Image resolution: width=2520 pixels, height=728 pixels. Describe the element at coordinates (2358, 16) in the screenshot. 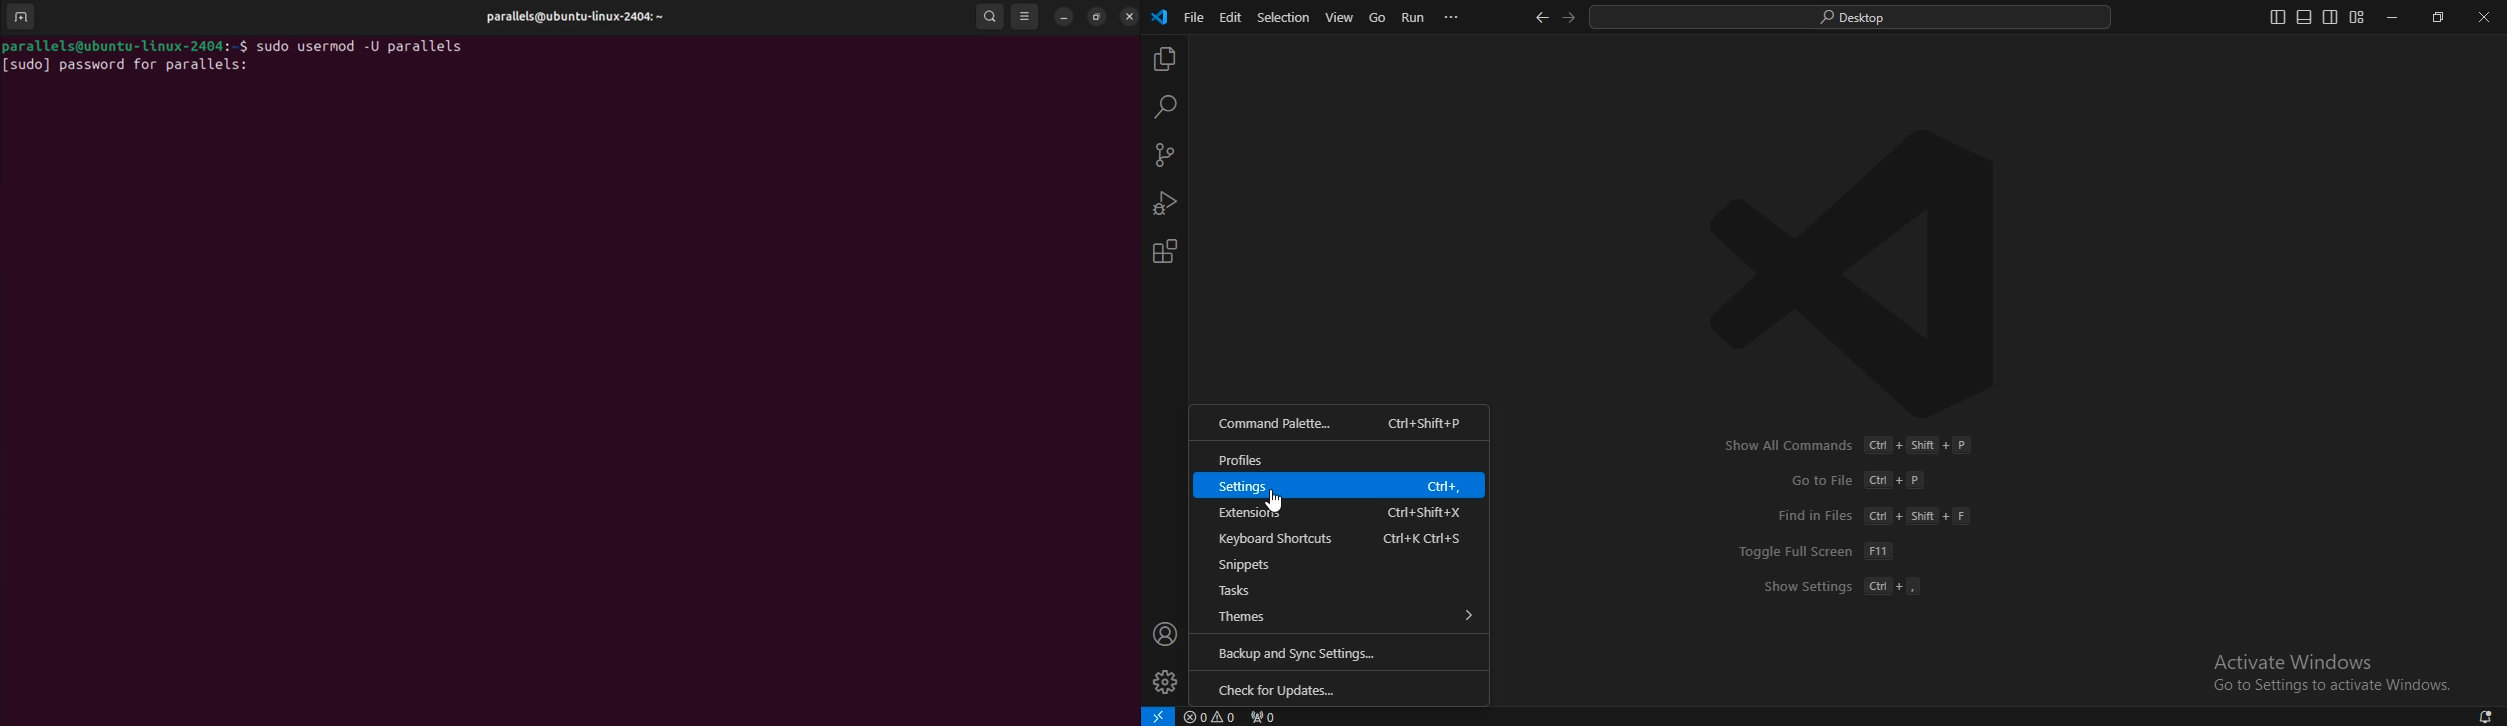

I see `customize layout` at that location.